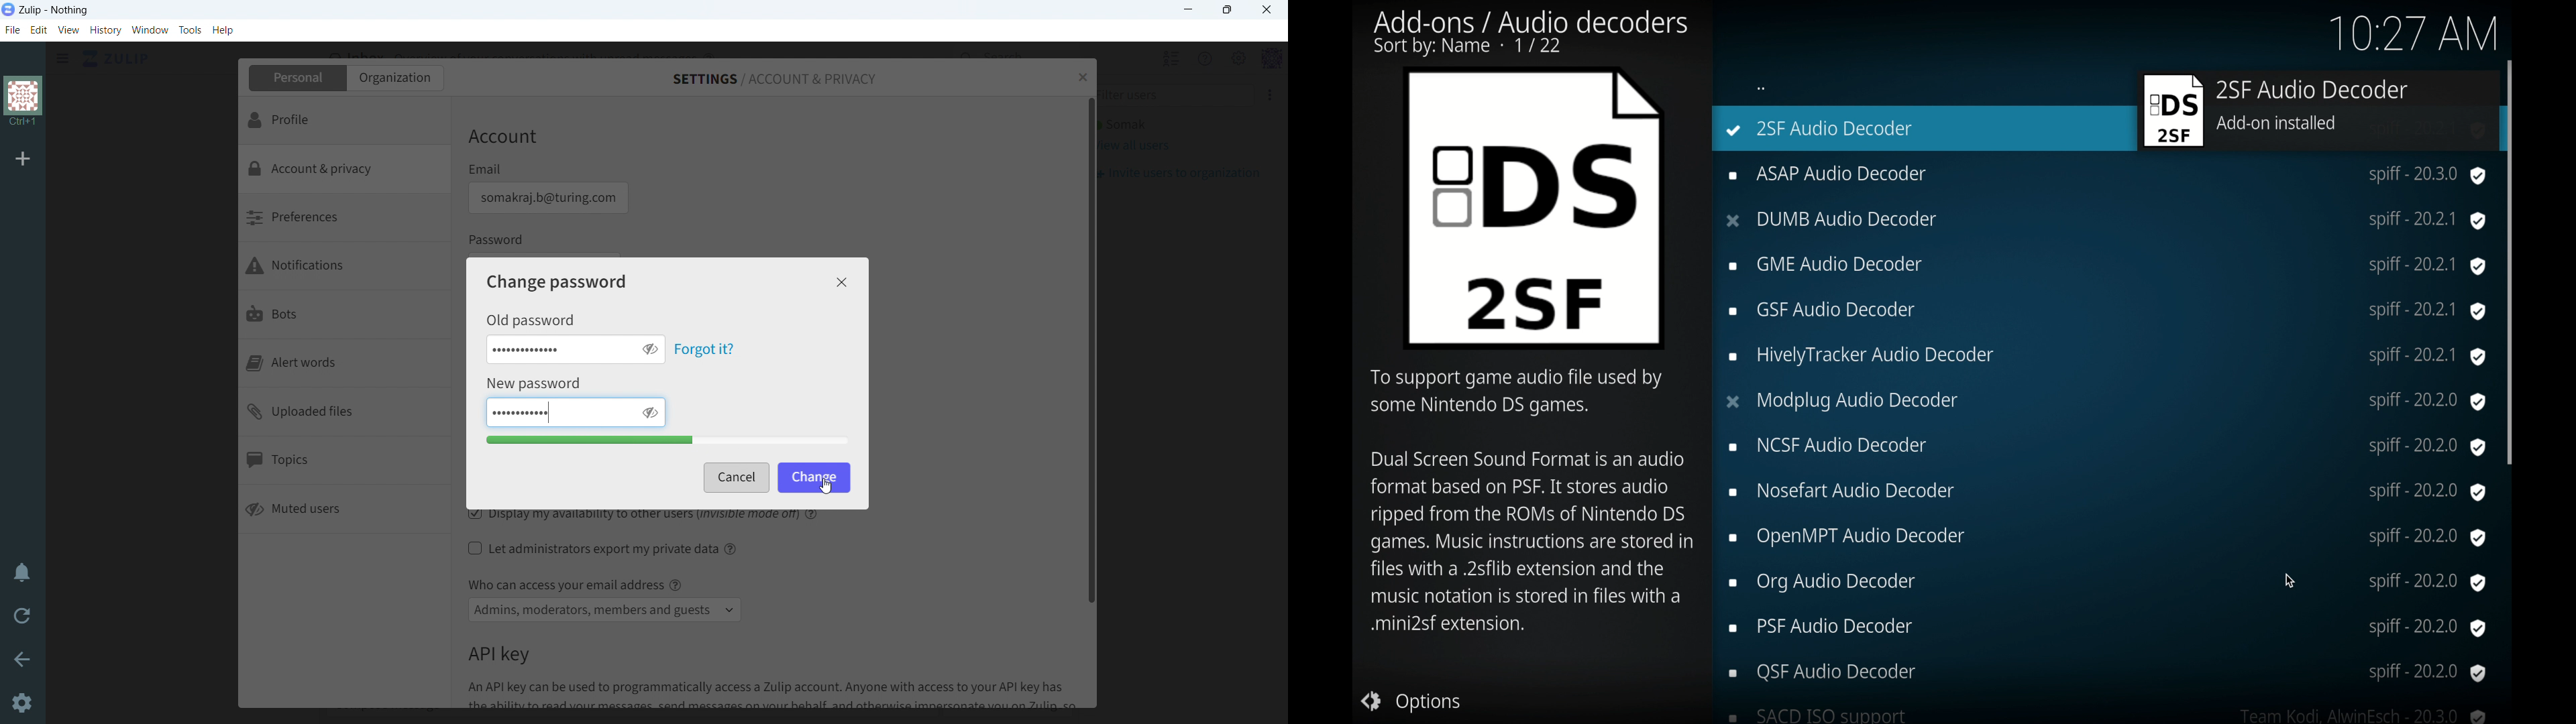 The height and width of the screenshot is (728, 2576). I want to click on sacd iso support, so click(2109, 715).